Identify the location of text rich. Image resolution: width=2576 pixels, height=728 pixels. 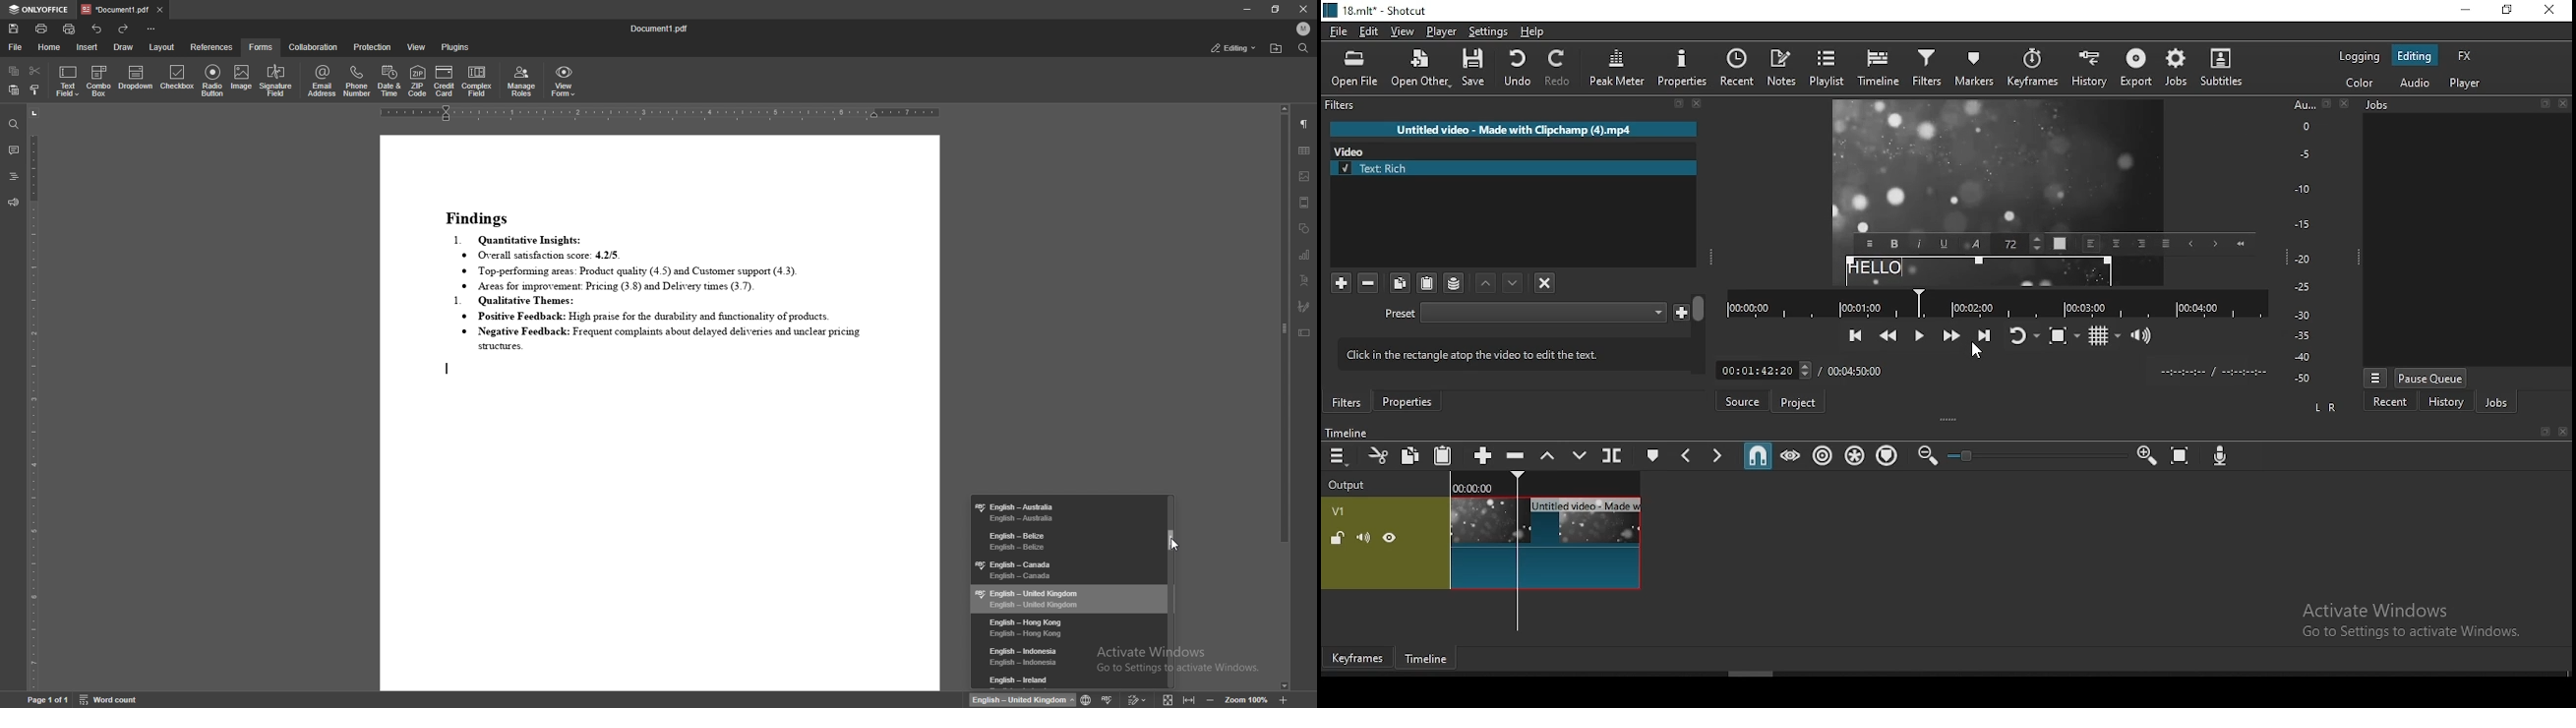
(1515, 168).